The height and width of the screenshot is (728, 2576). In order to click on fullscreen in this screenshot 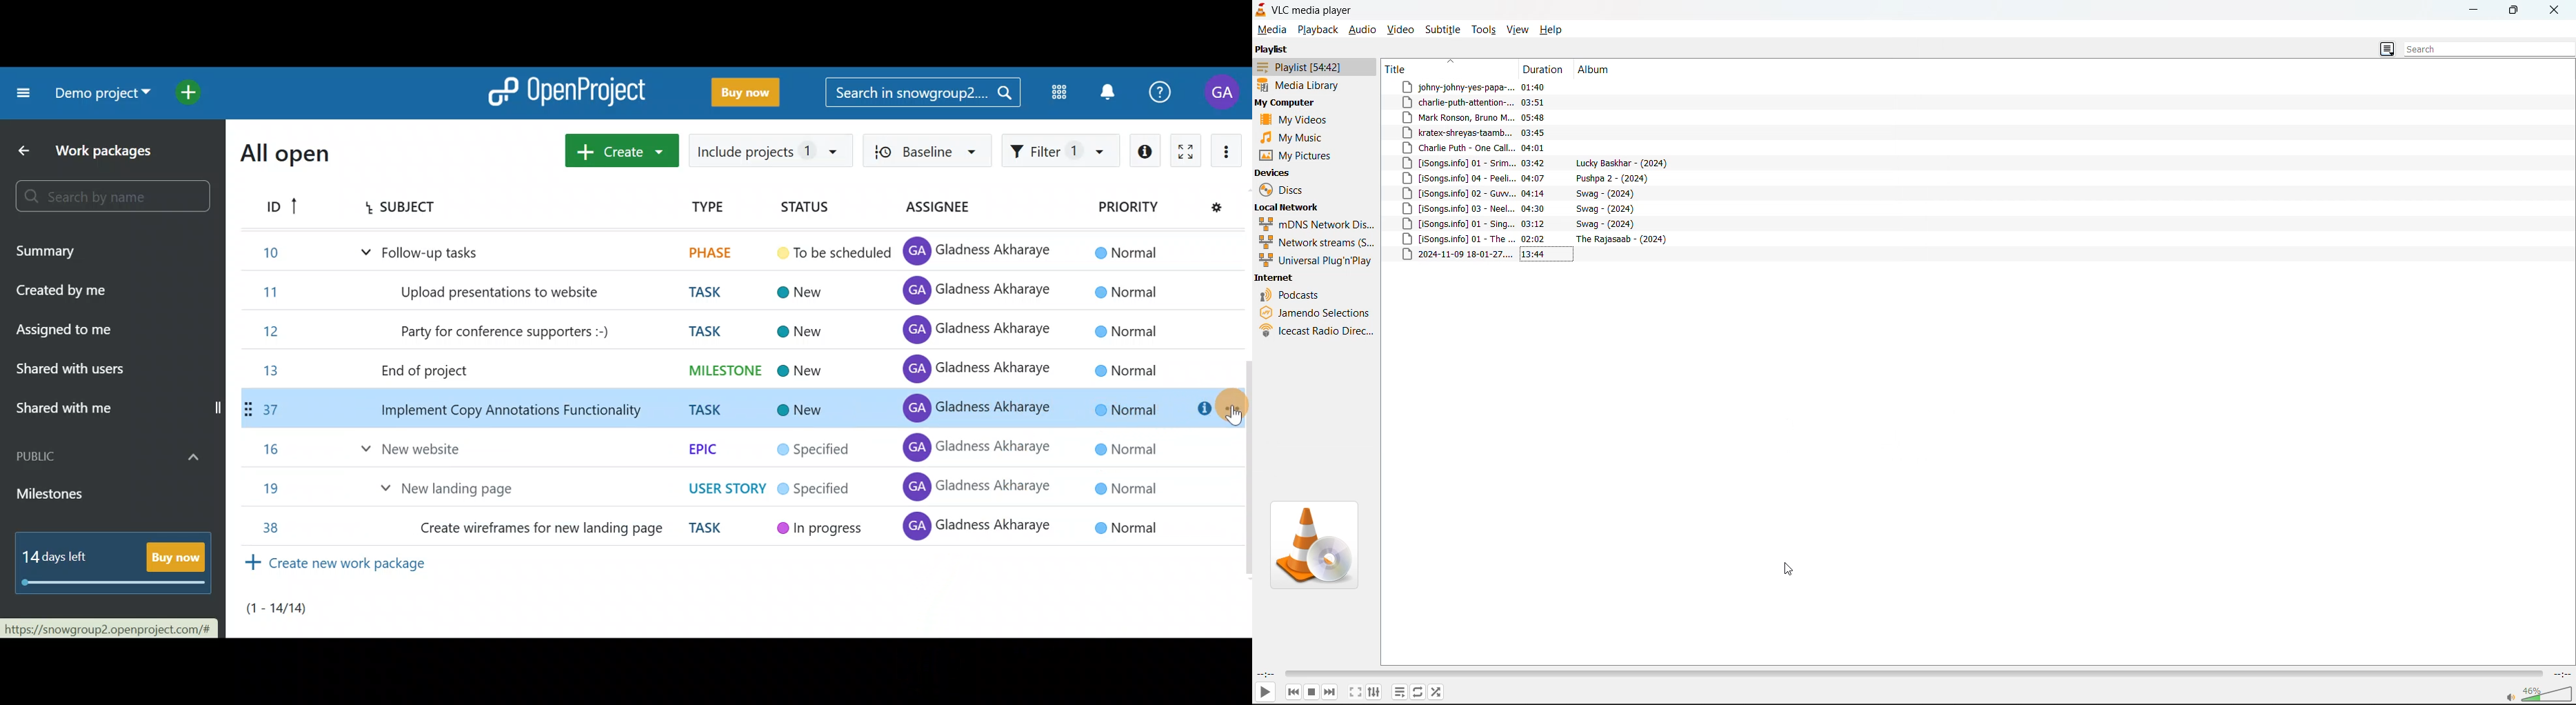, I will do `click(1356, 692)`.